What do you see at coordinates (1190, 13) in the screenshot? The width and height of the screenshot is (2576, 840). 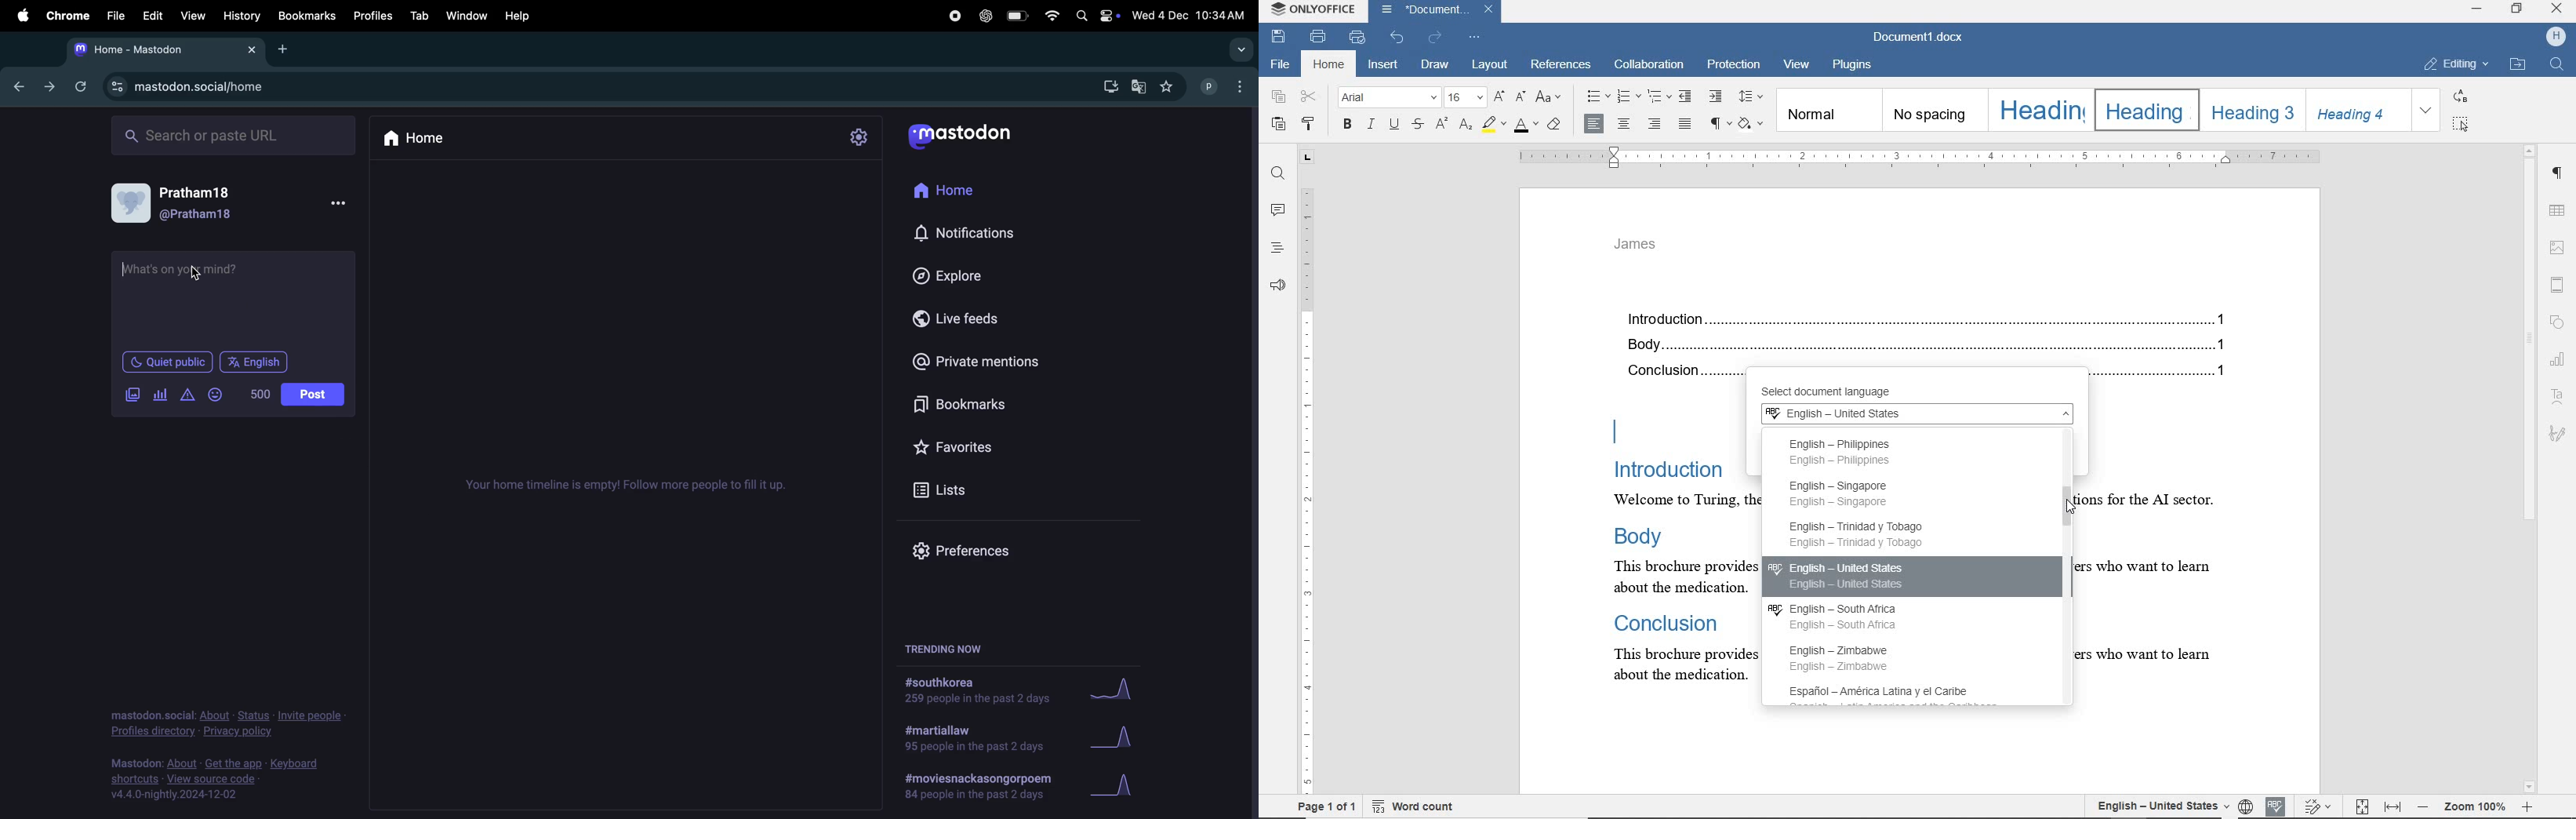 I see `date and time` at bounding box center [1190, 13].